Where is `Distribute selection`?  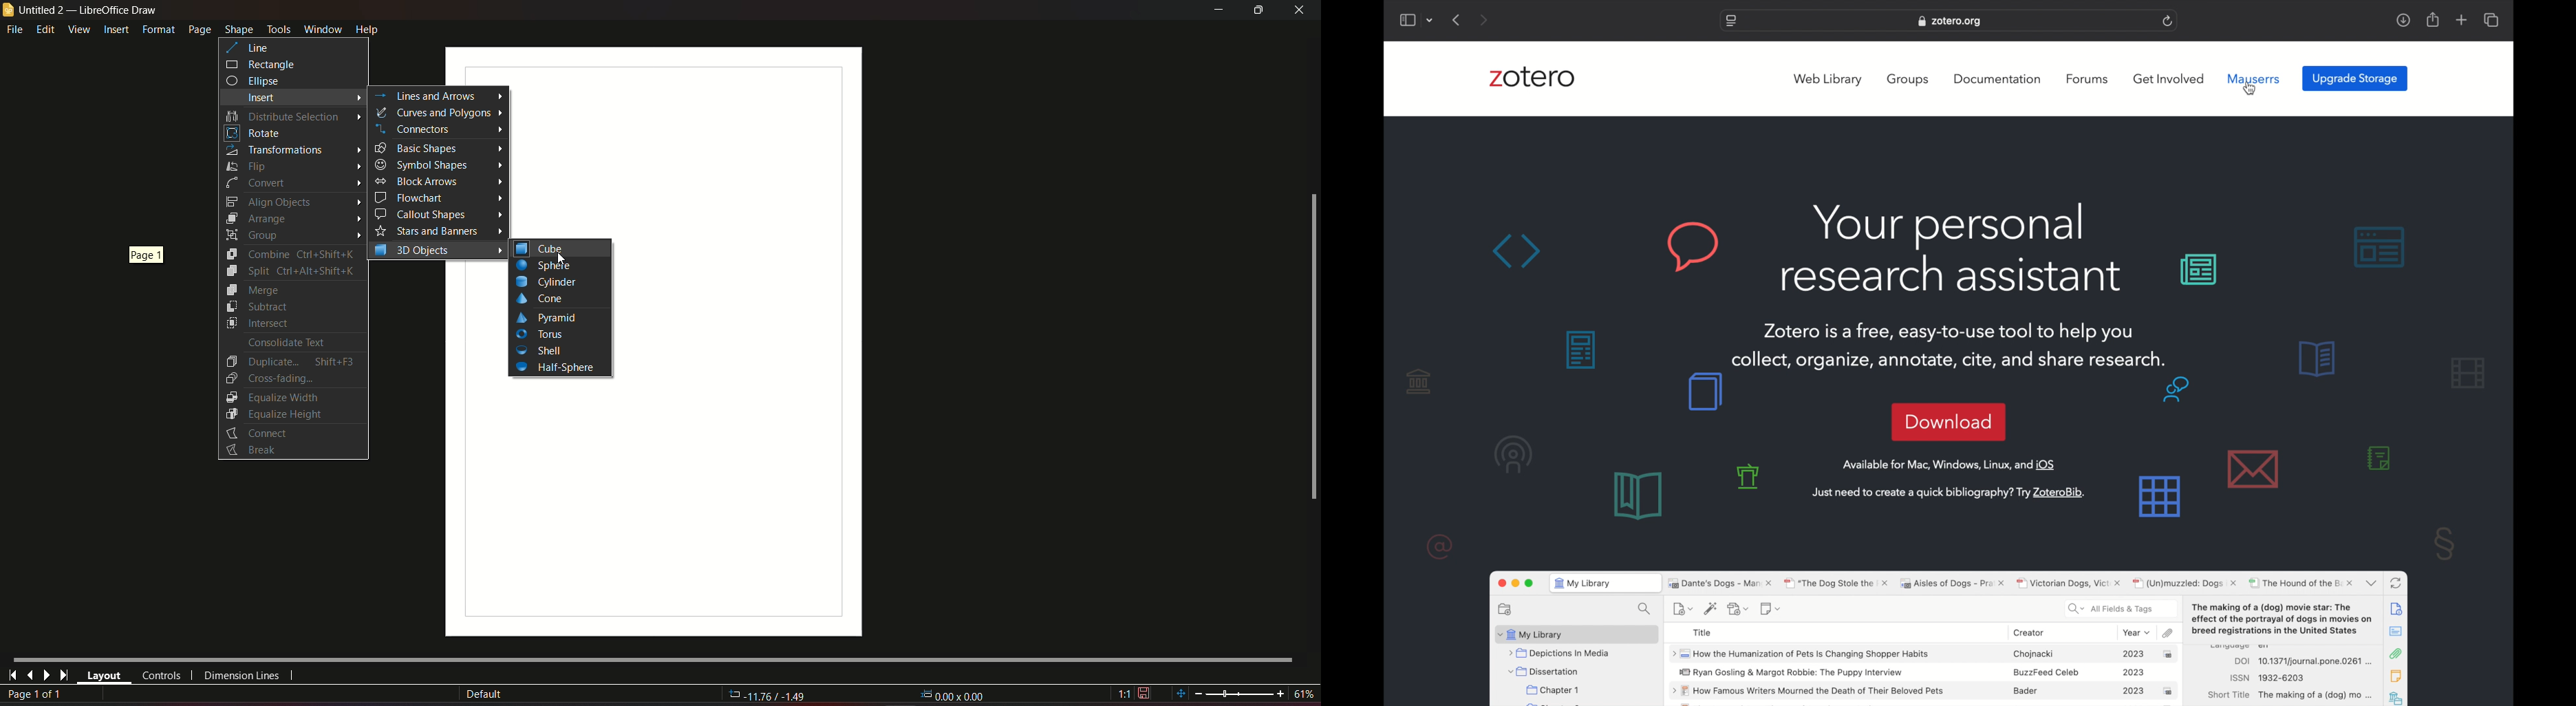 Distribute selection is located at coordinates (284, 116).